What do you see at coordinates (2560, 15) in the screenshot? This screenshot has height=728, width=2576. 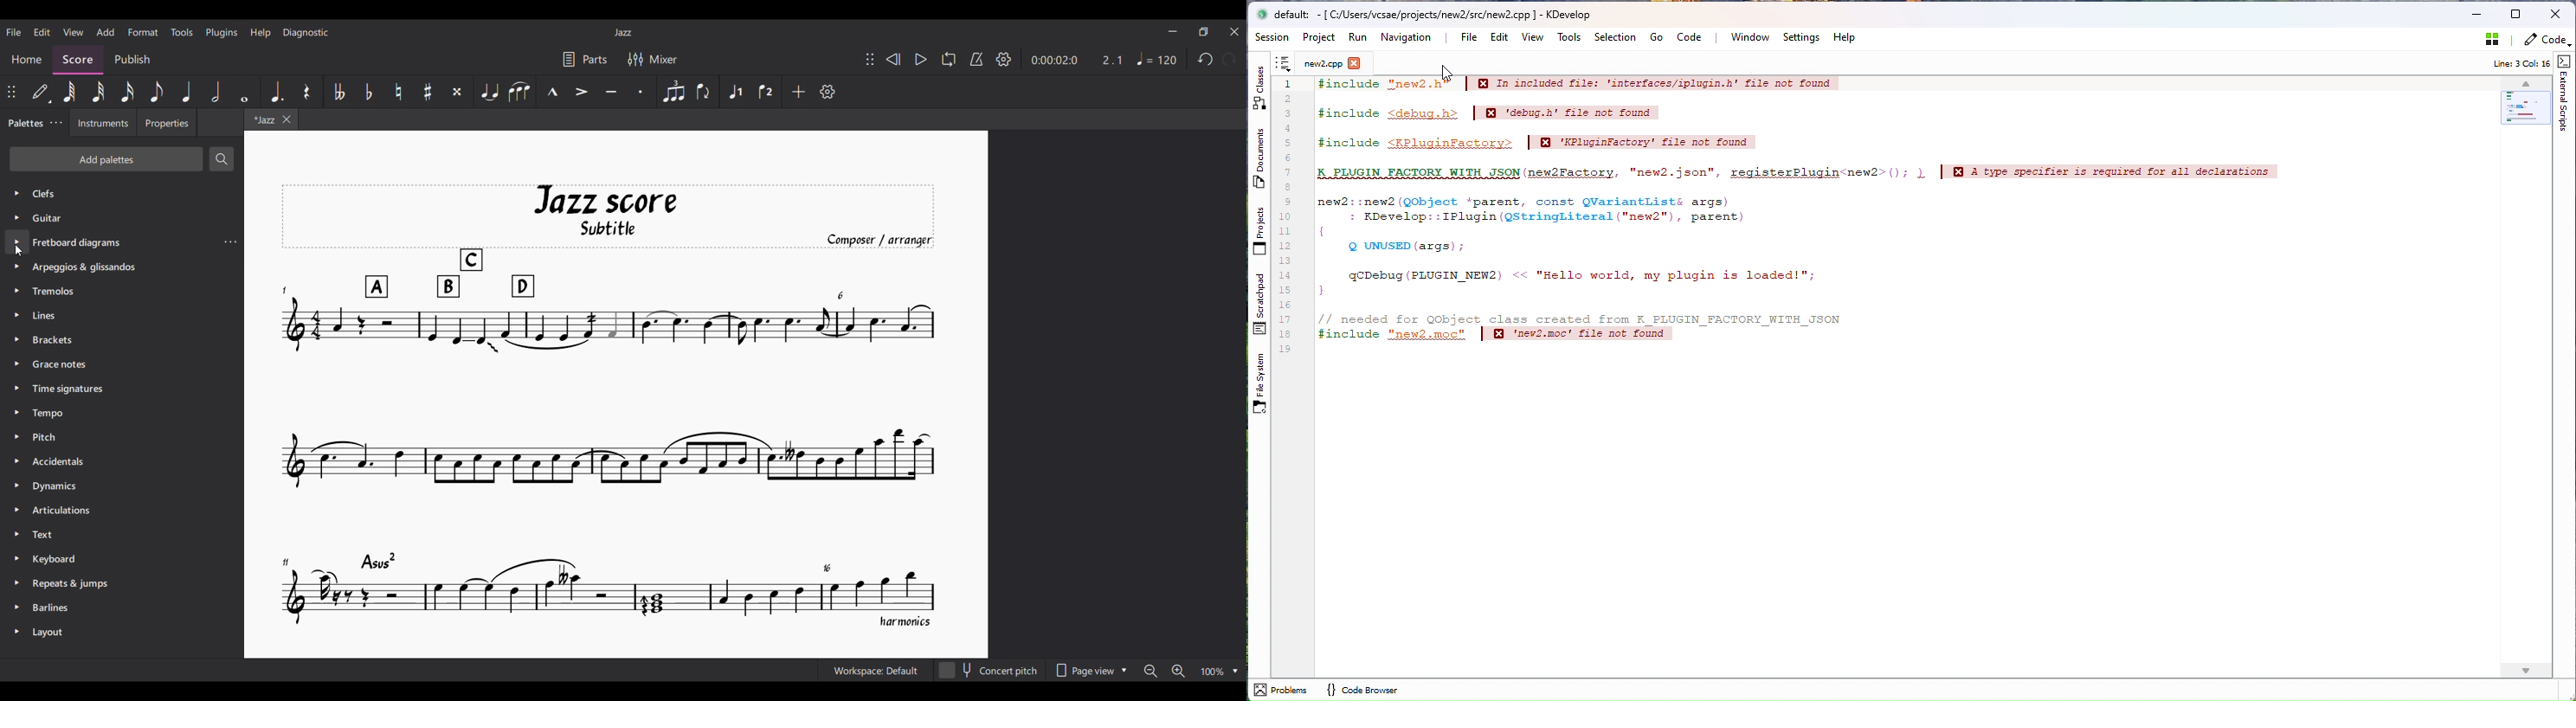 I see `Close` at bounding box center [2560, 15].